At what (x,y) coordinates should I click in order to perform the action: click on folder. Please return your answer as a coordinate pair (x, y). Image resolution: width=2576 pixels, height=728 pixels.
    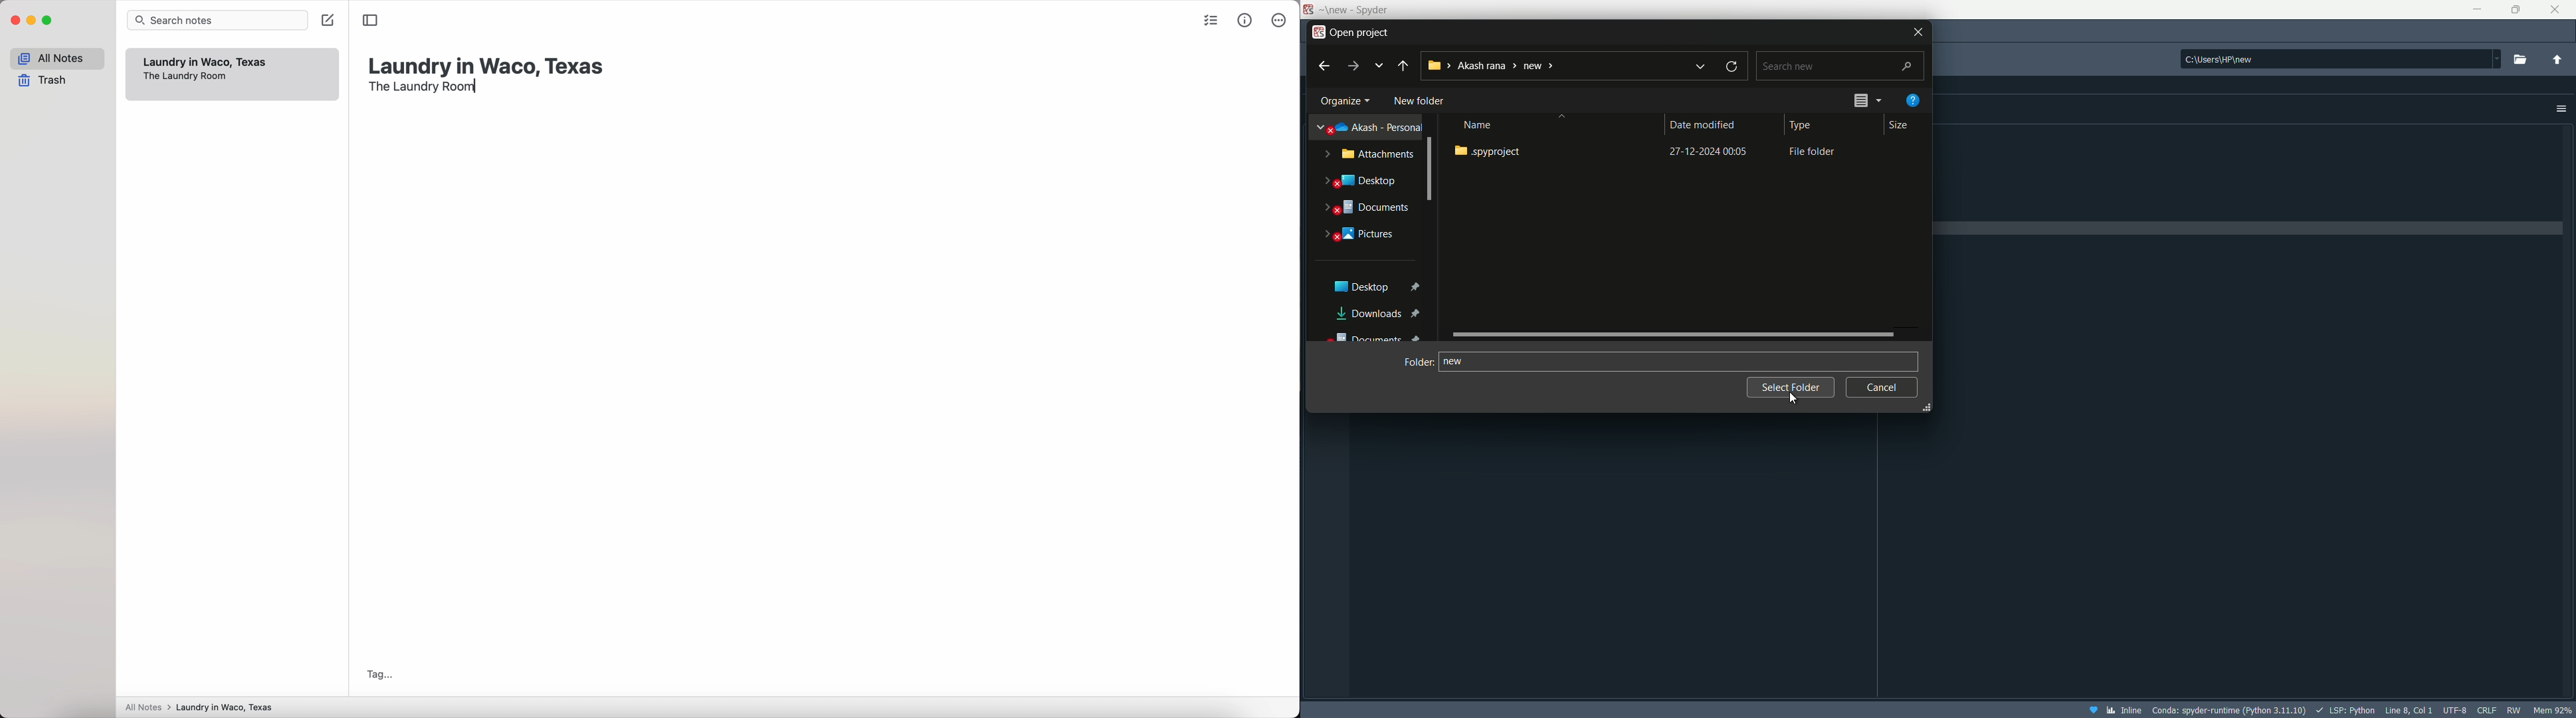
    Looking at the image, I should click on (1650, 151).